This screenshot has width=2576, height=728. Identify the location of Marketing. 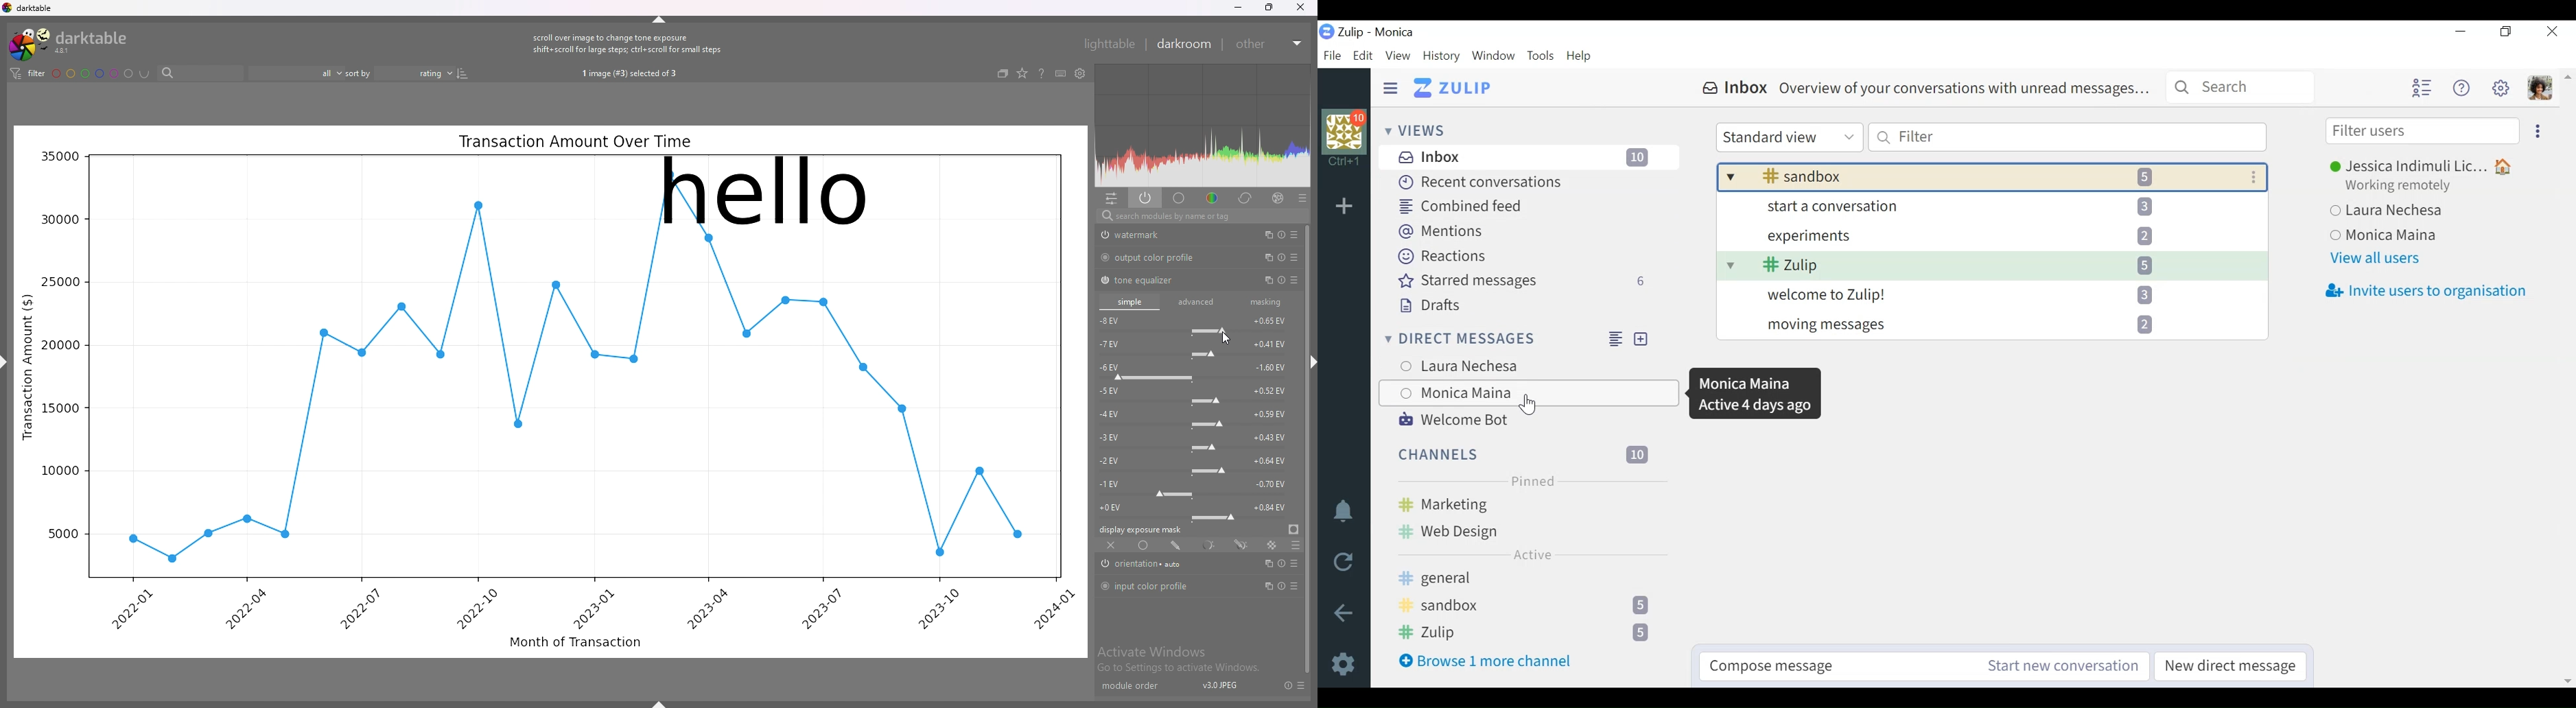
(1528, 503).